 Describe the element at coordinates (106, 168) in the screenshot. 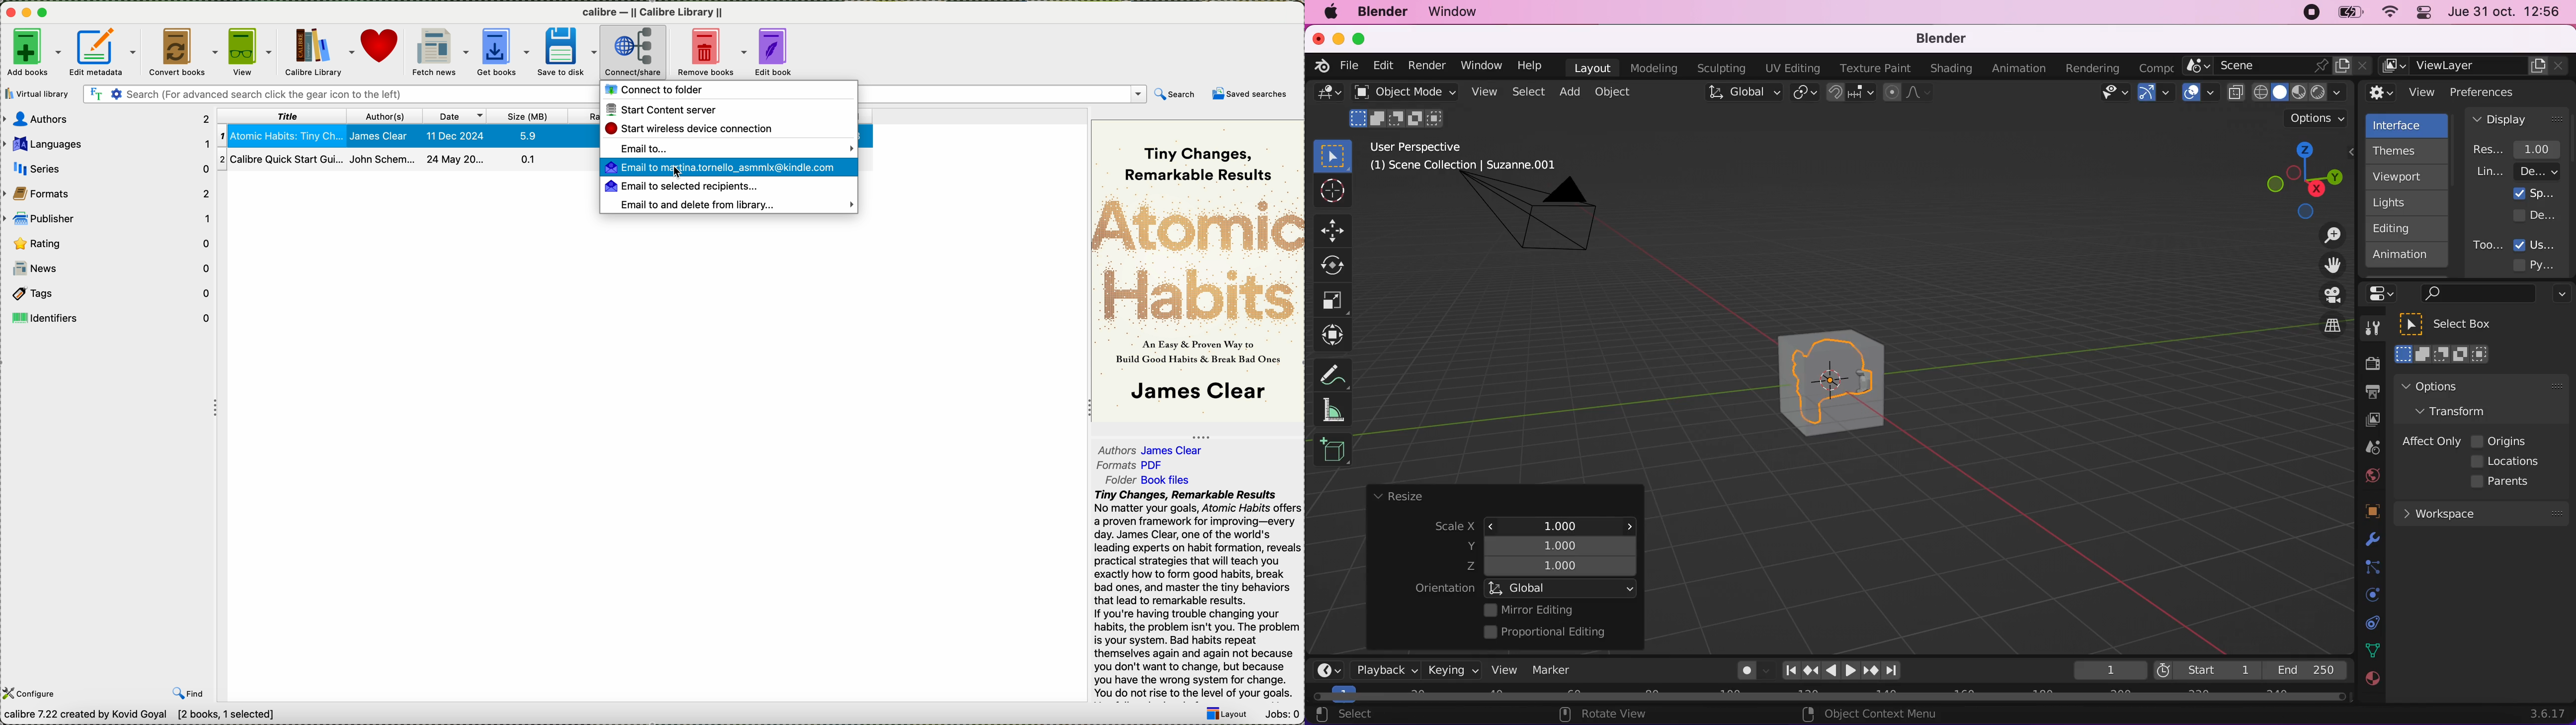

I see `series` at that location.